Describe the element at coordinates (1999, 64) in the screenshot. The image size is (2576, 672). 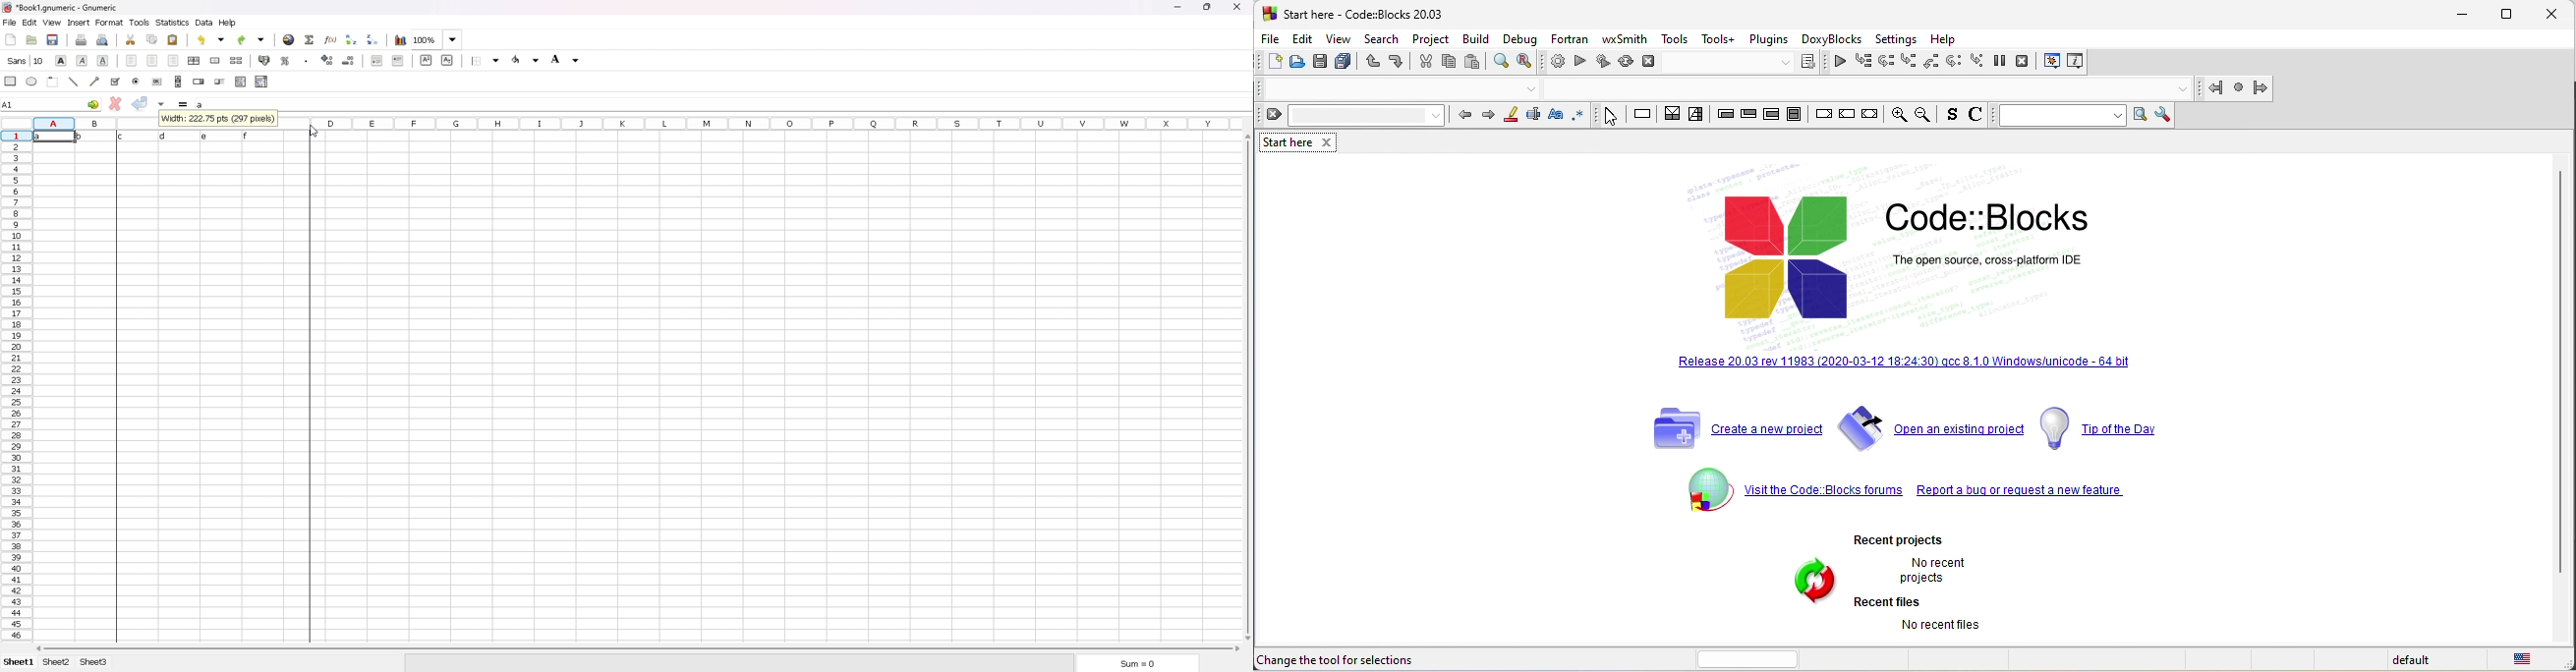
I see `break debugger` at that location.